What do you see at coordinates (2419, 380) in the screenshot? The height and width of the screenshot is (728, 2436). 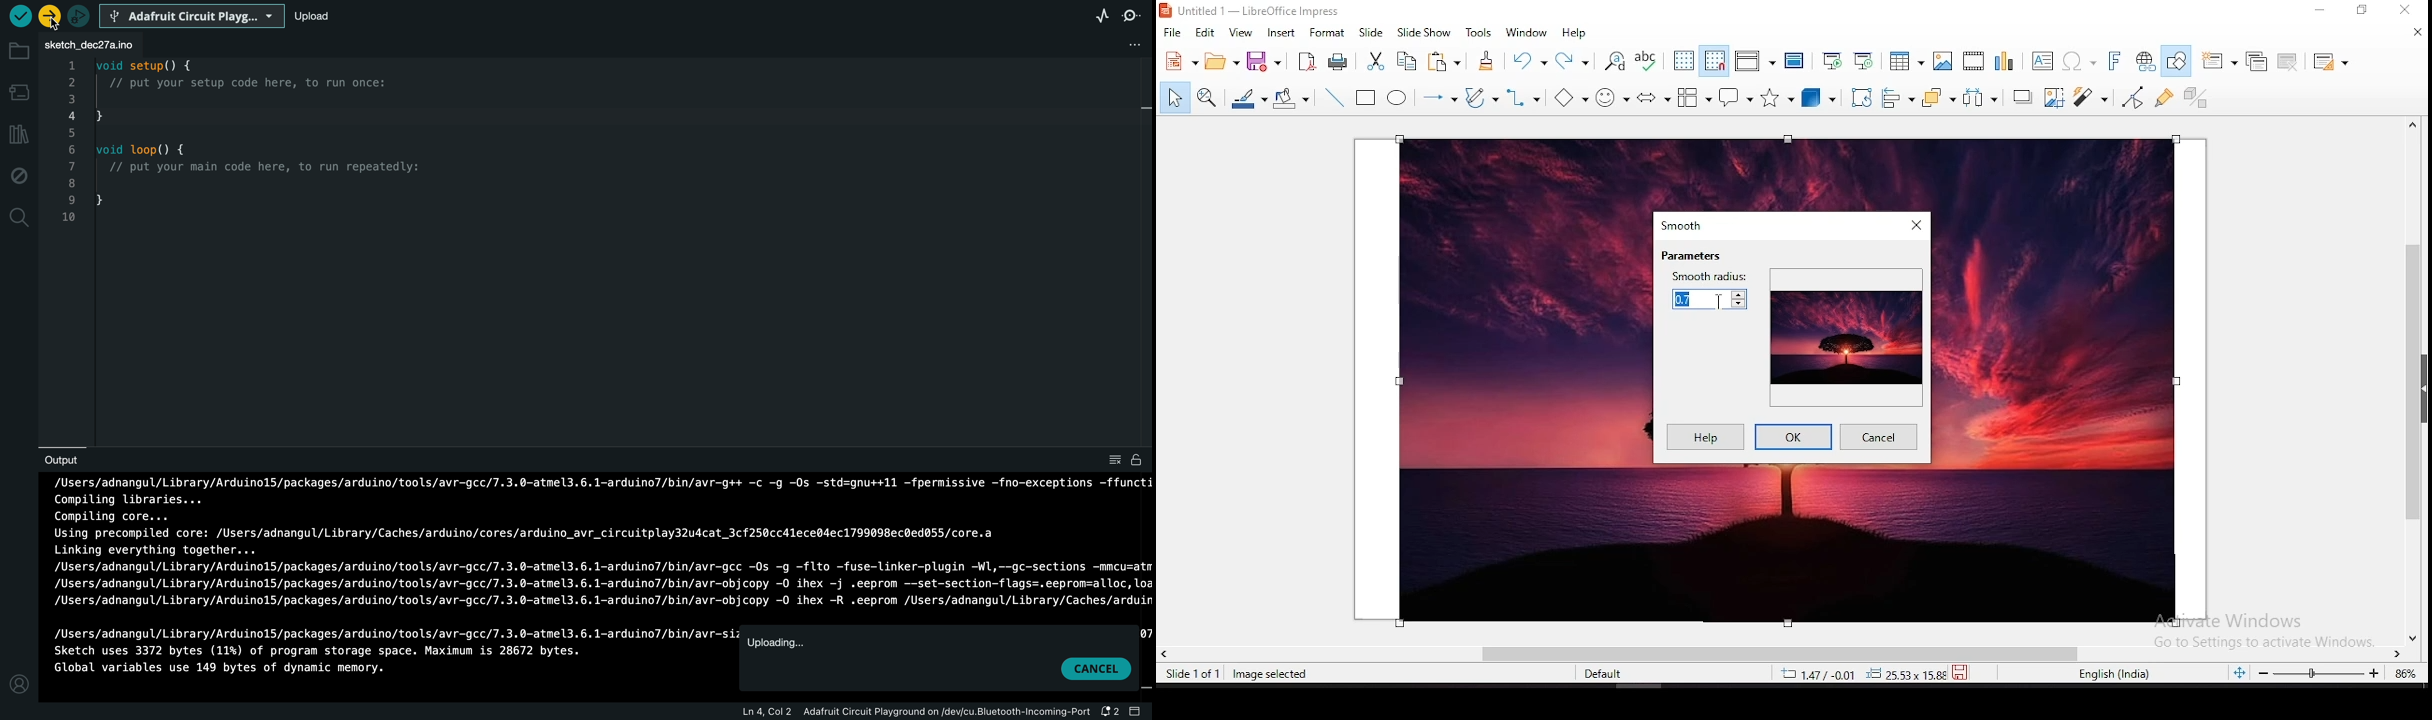 I see `scroll bar` at bounding box center [2419, 380].